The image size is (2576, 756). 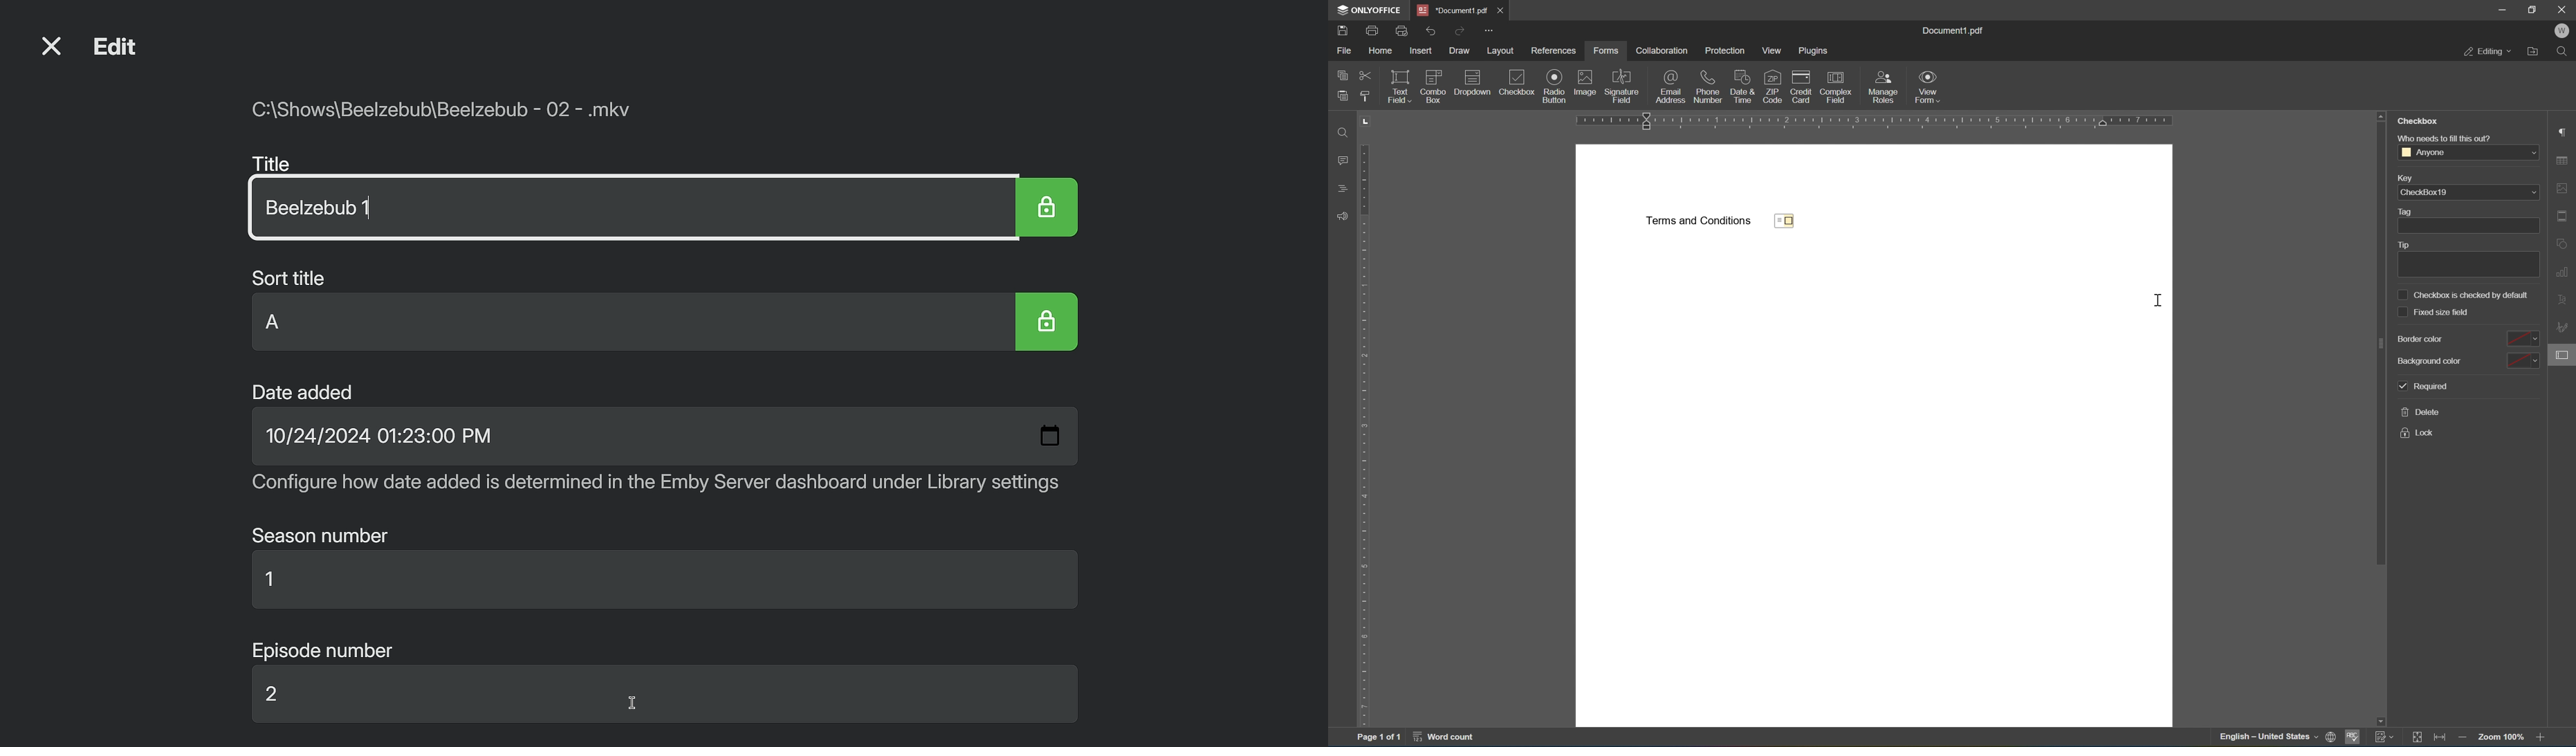 What do you see at coordinates (1343, 75) in the screenshot?
I see `copy` at bounding box center [1343, 75].